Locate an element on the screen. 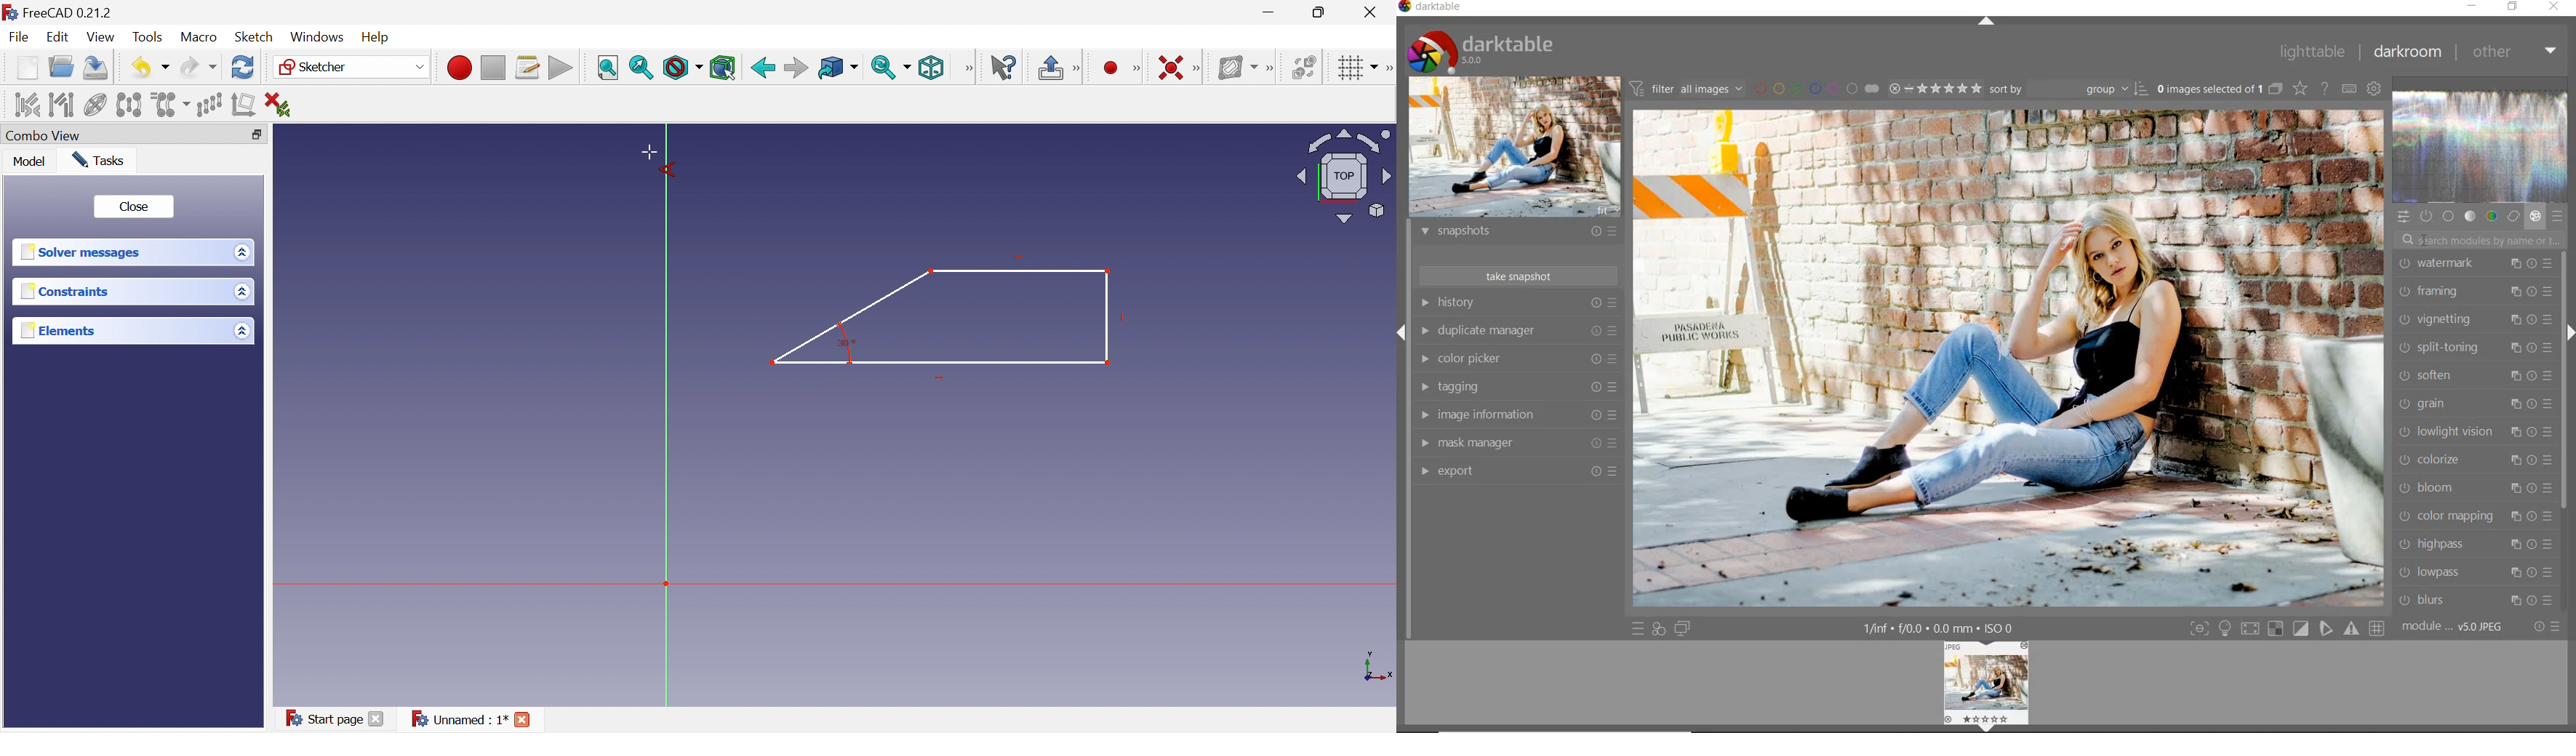 Image resolution: width=2576 pixels, height=756 pixels. watermark is located at coordinates (2476, 265).